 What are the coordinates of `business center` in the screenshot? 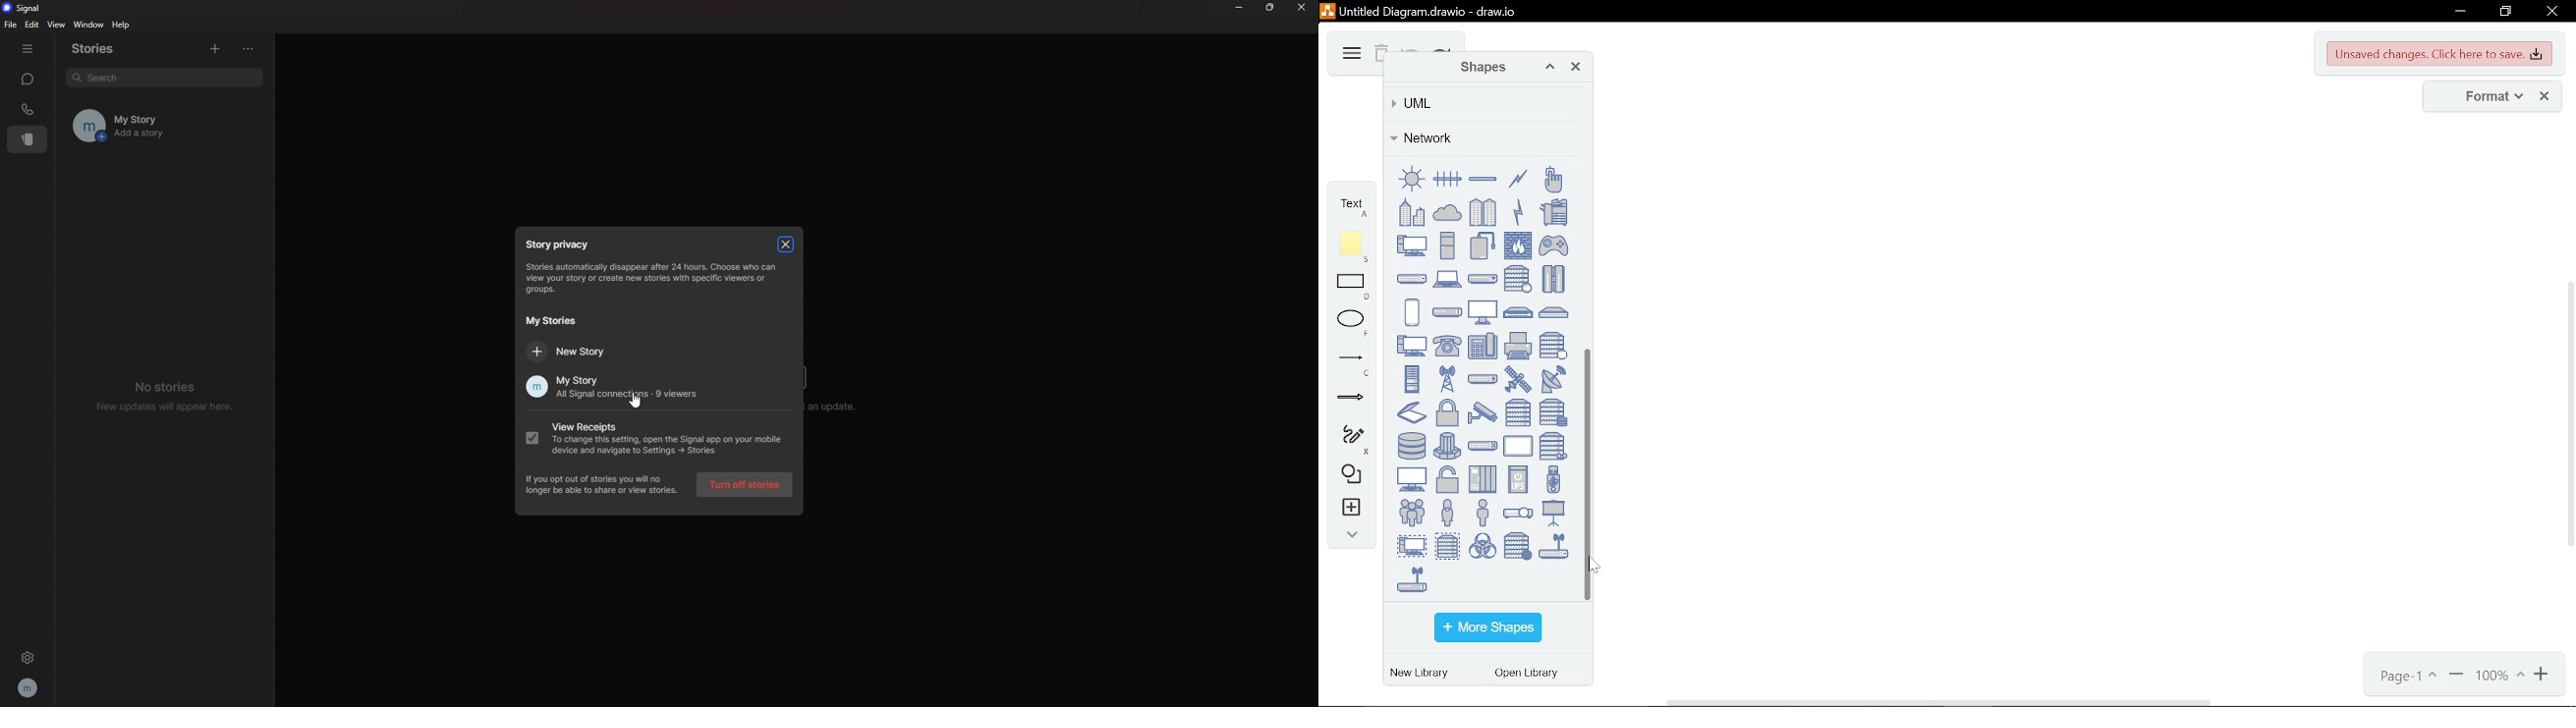 It's located at (1412, 212).